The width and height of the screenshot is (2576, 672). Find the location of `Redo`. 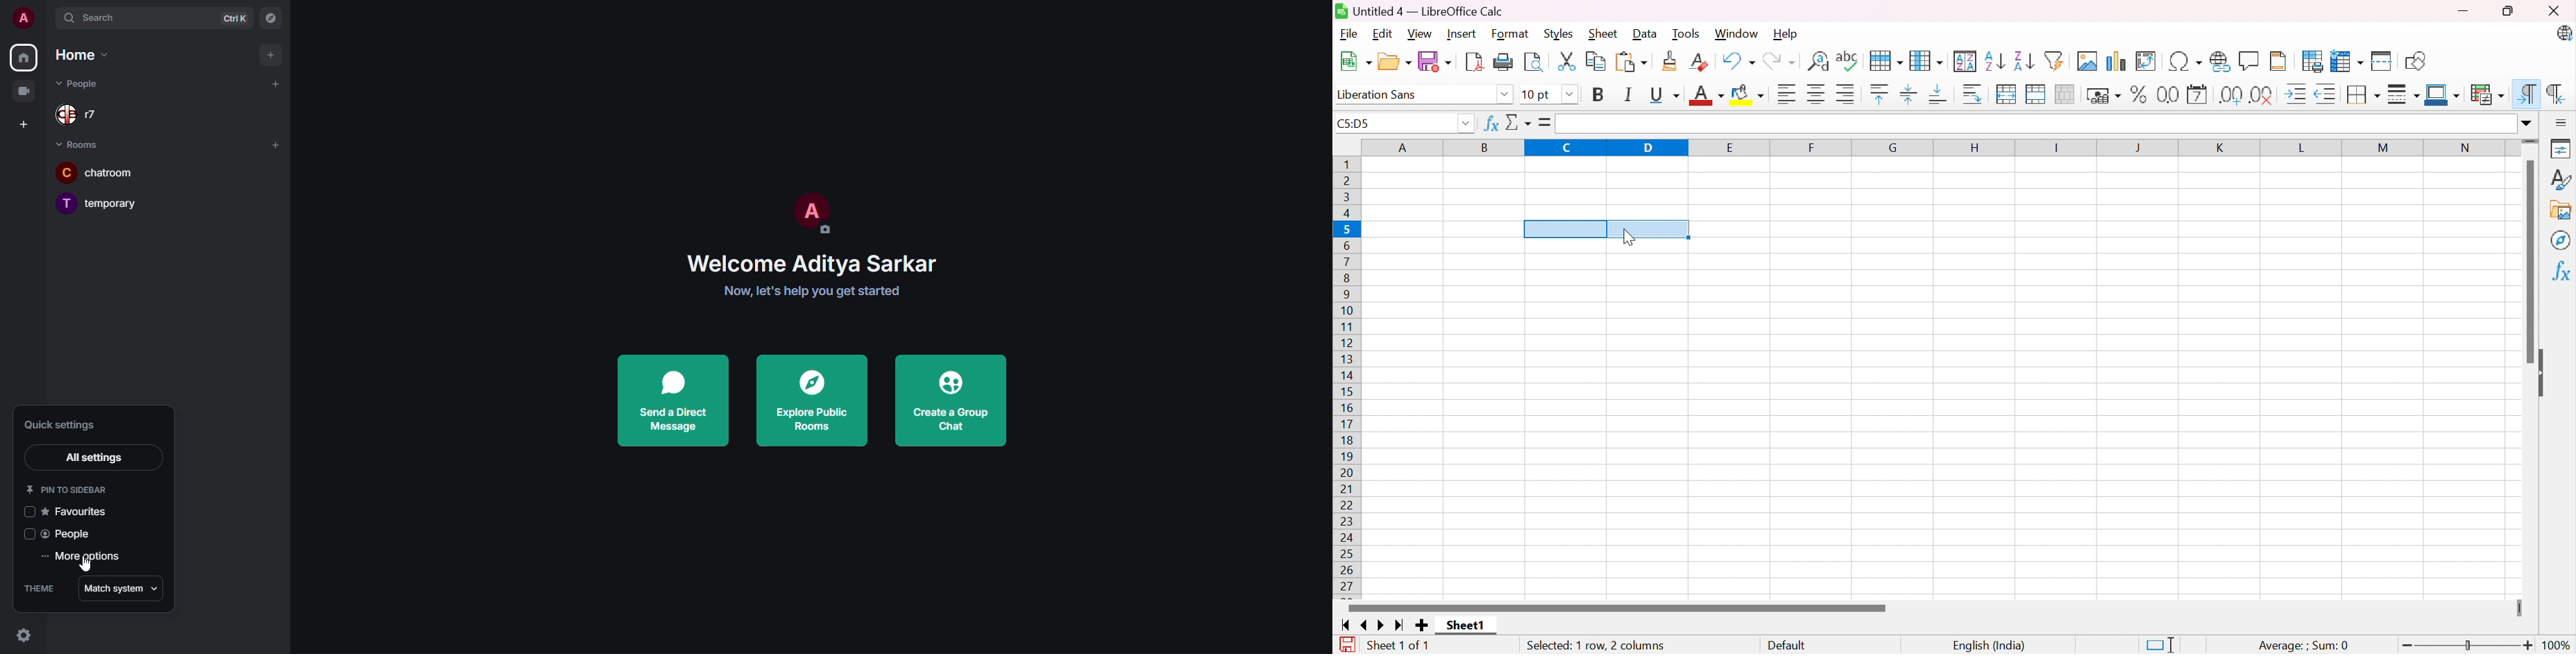

Redo is located at coordinates (1781, 60).